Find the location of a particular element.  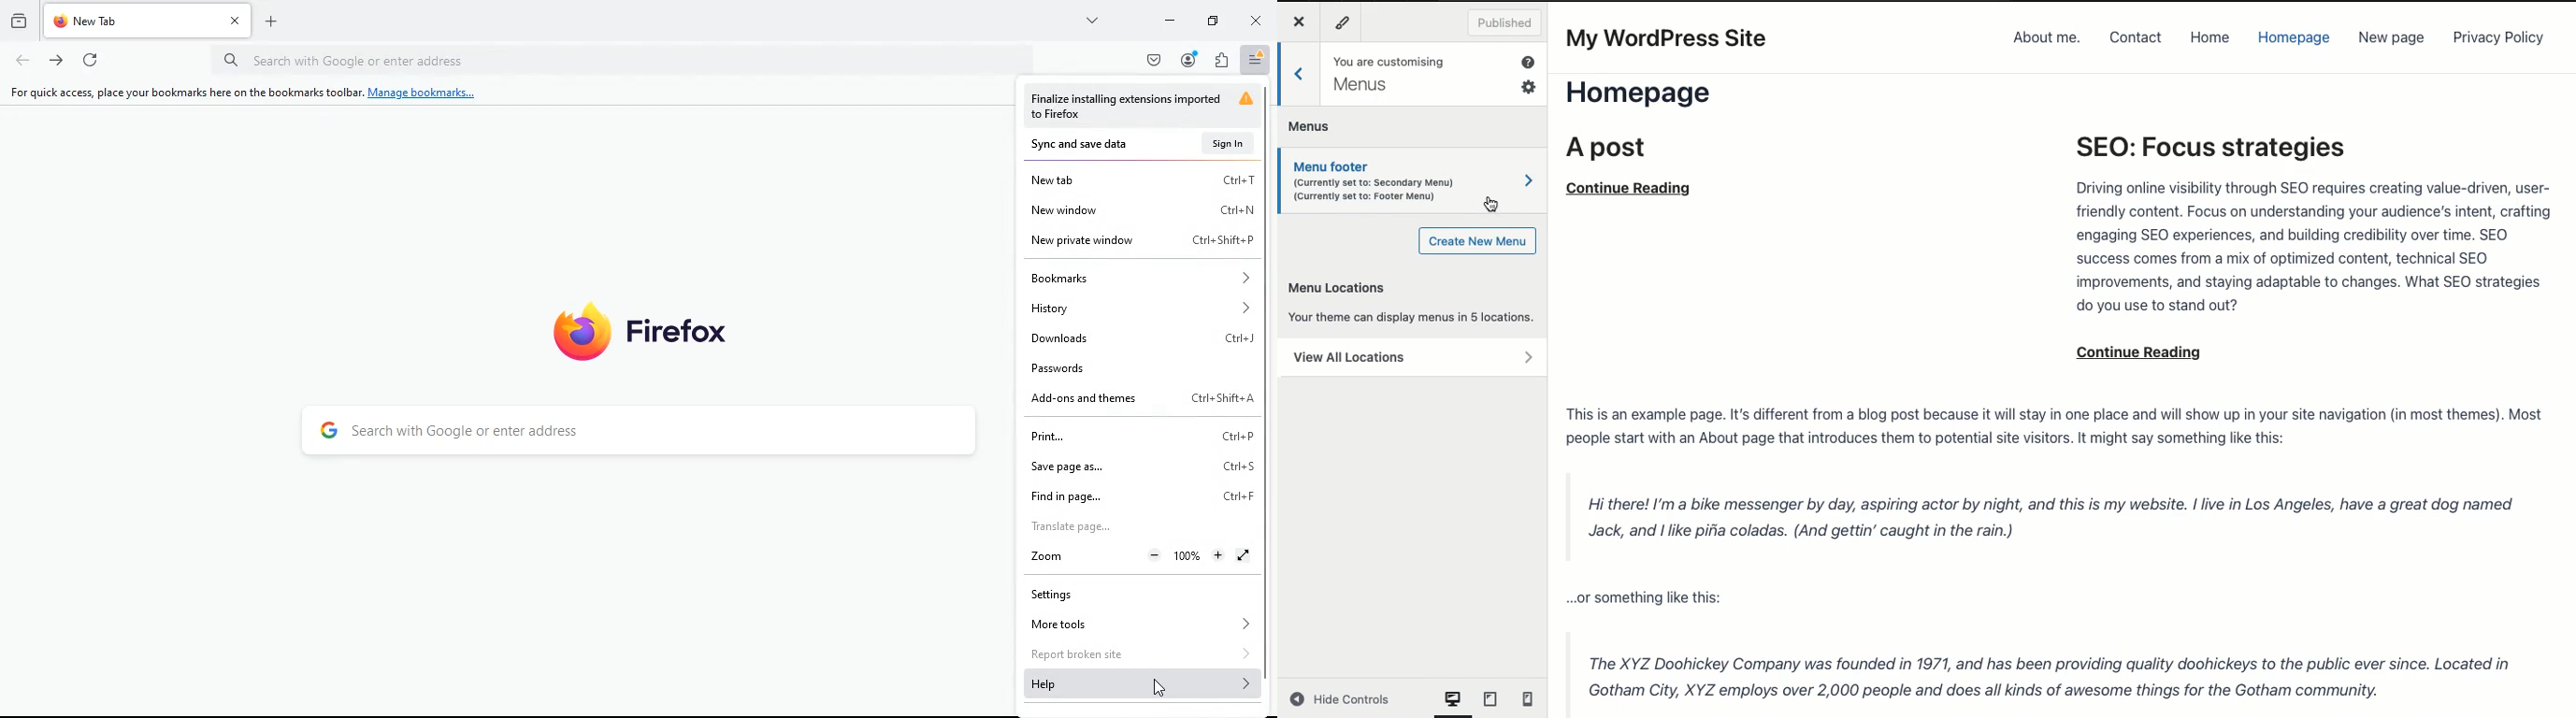

continue is located at coordinates (2144, 352).